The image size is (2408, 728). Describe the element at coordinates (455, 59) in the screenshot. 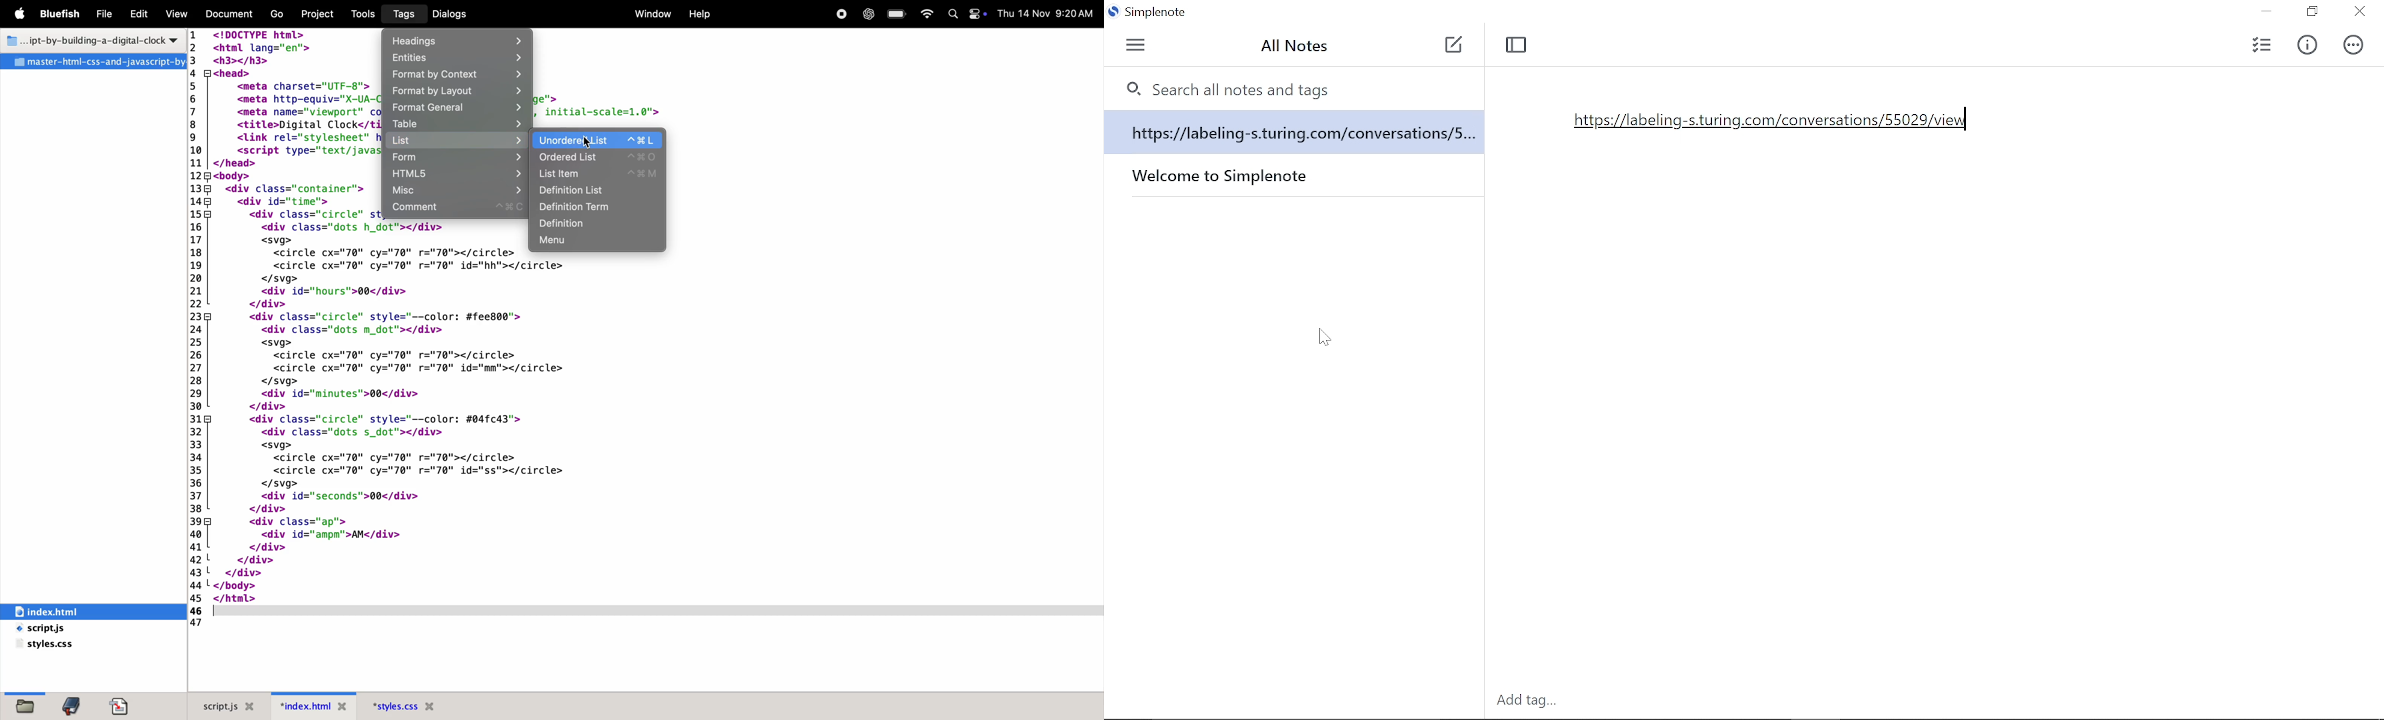

I see `entites` at that location.